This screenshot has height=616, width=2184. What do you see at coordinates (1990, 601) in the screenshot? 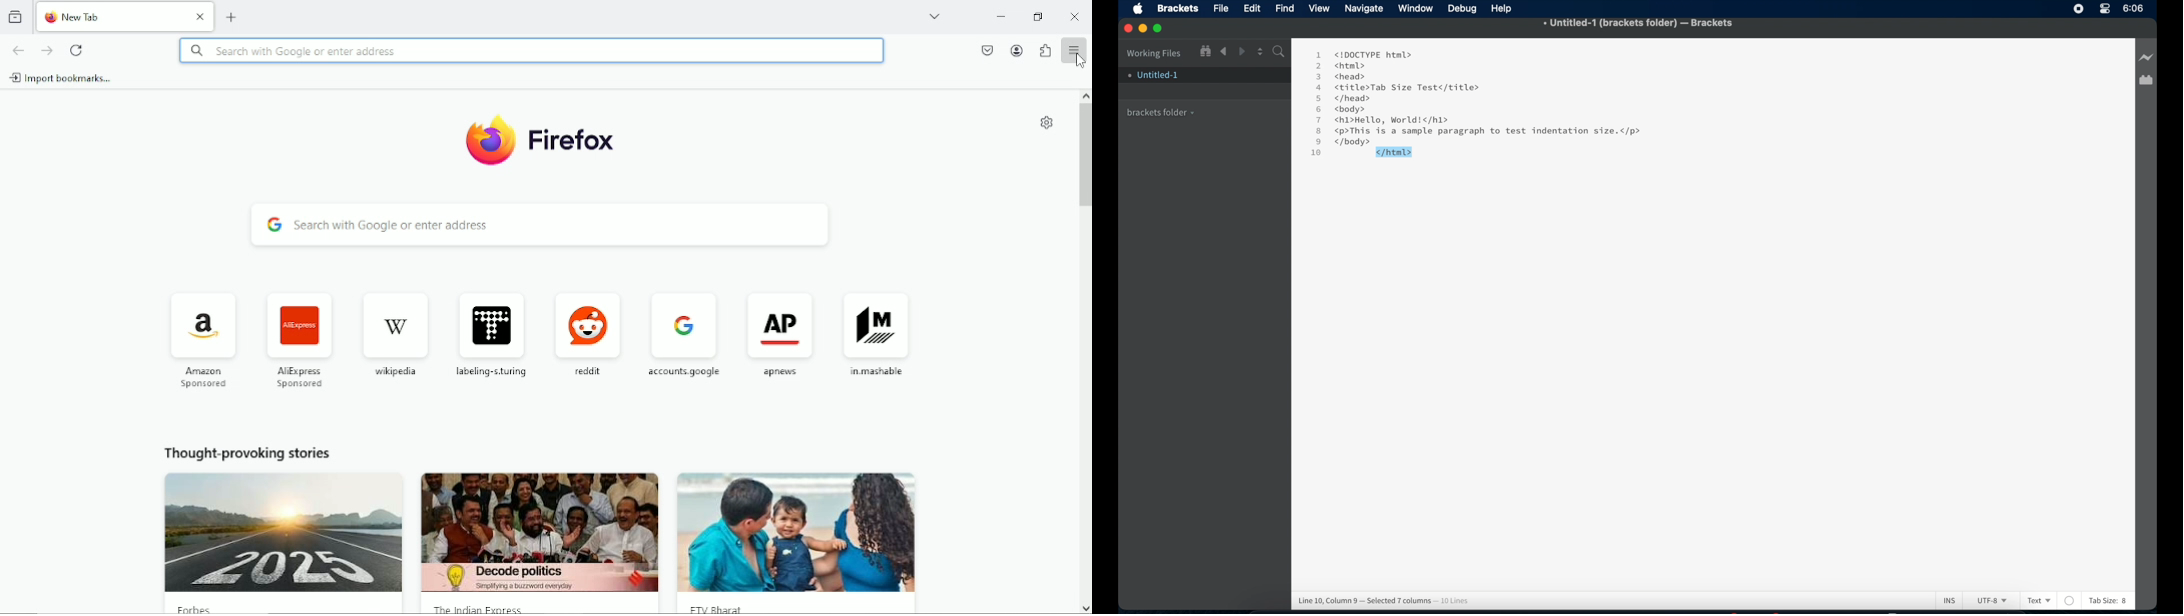
I see `UTF-8` at bounding box center [1990, 601].